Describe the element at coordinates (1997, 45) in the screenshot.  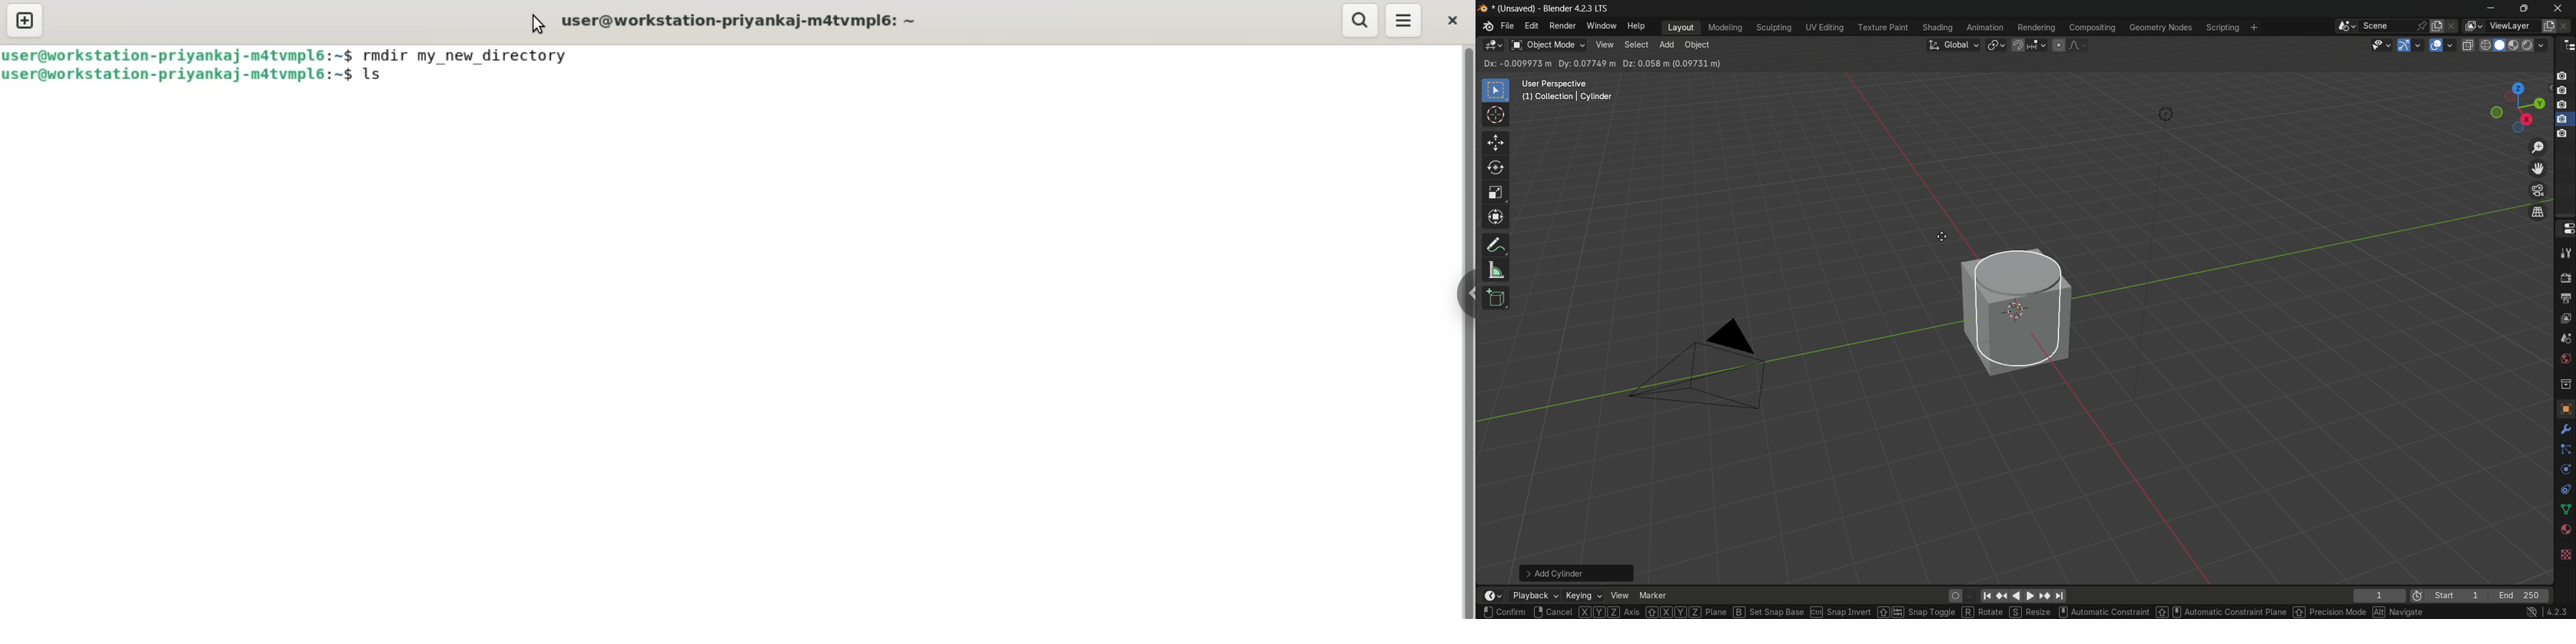
I see `transformation pivot table` at that location.